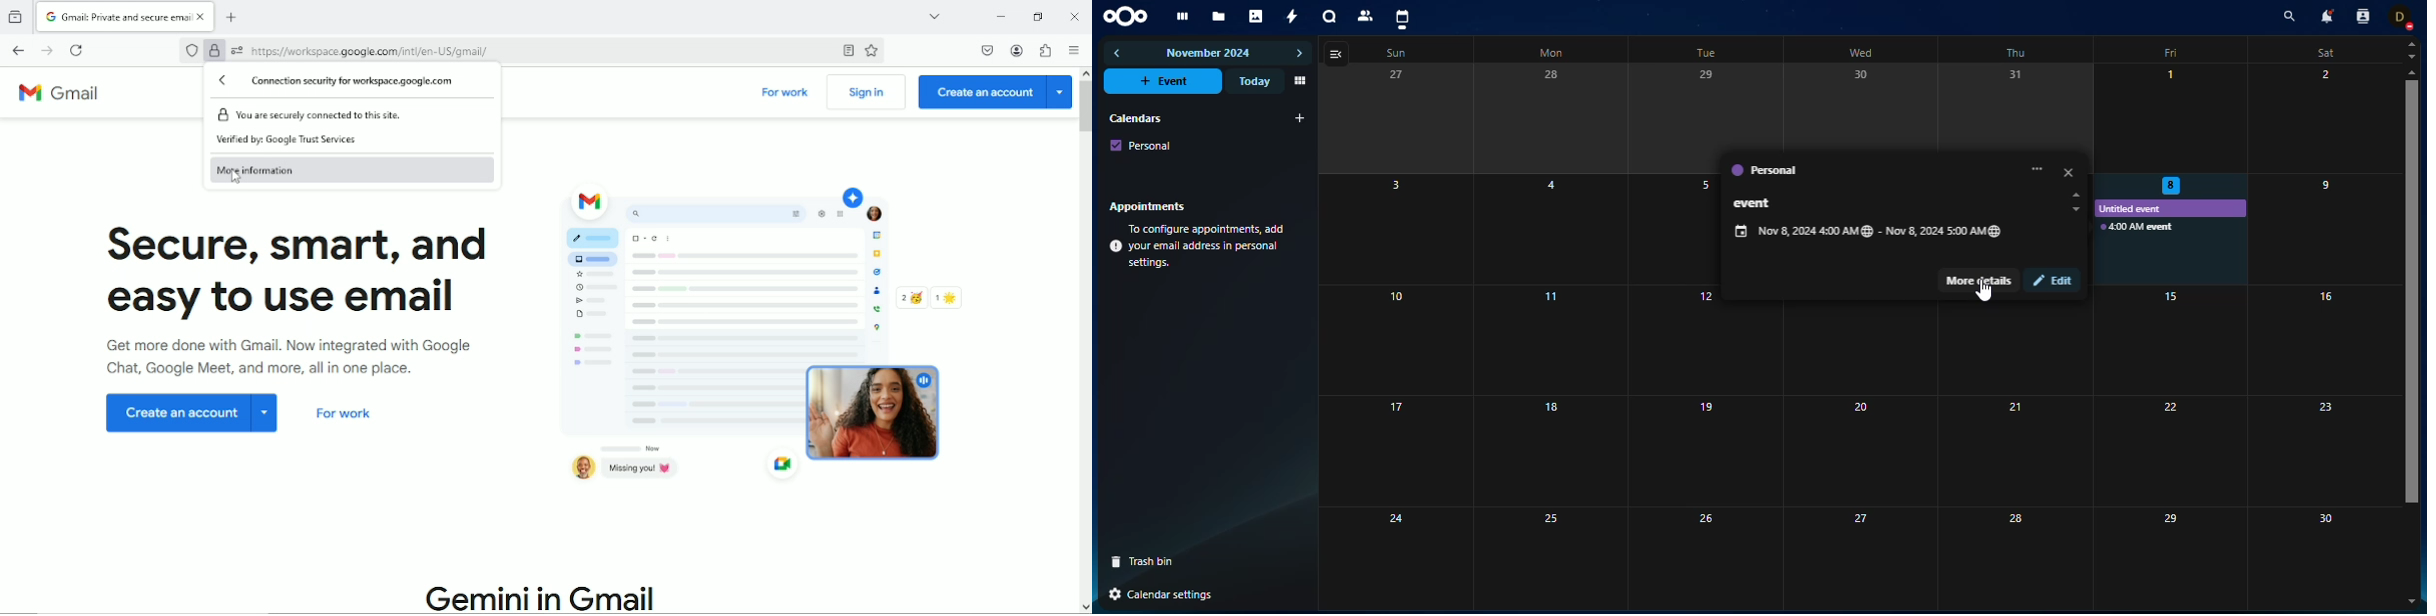 The height and width of the screenshot is (616, 2436). Describe the element at coordinates (1755, 202) in the screenshot. I see `event` at that location.